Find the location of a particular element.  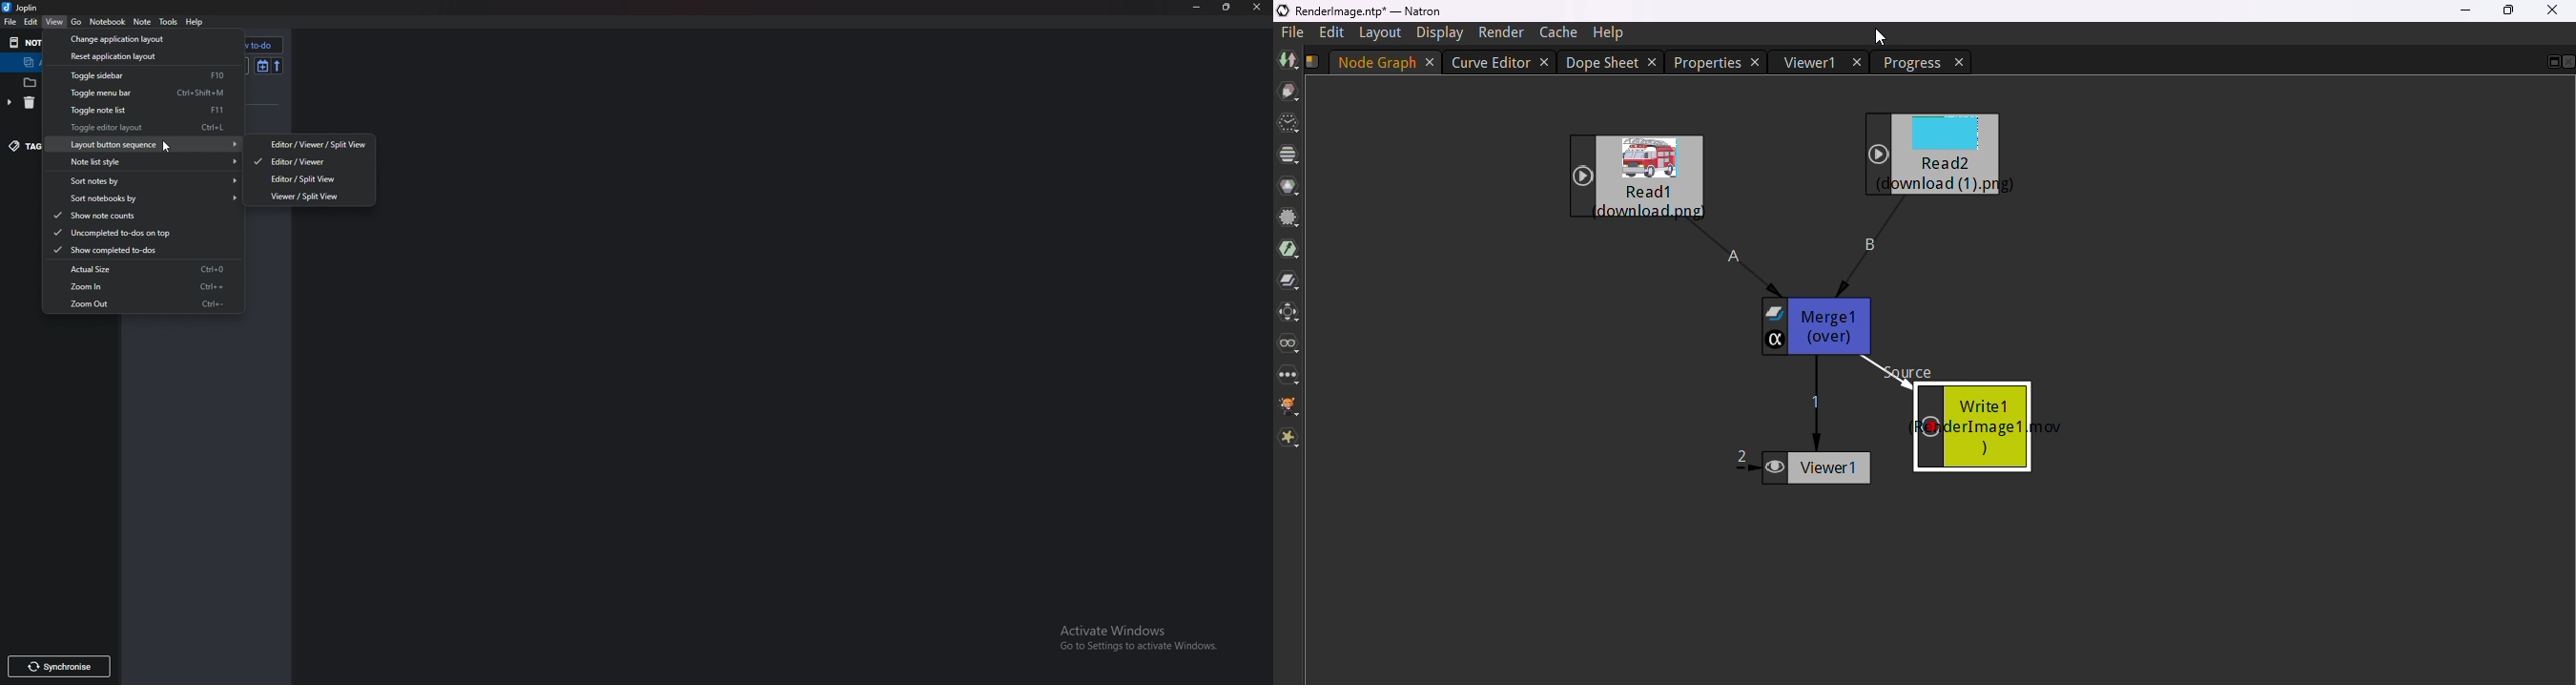

Layout button sequence is located at coordinates (143, 144).